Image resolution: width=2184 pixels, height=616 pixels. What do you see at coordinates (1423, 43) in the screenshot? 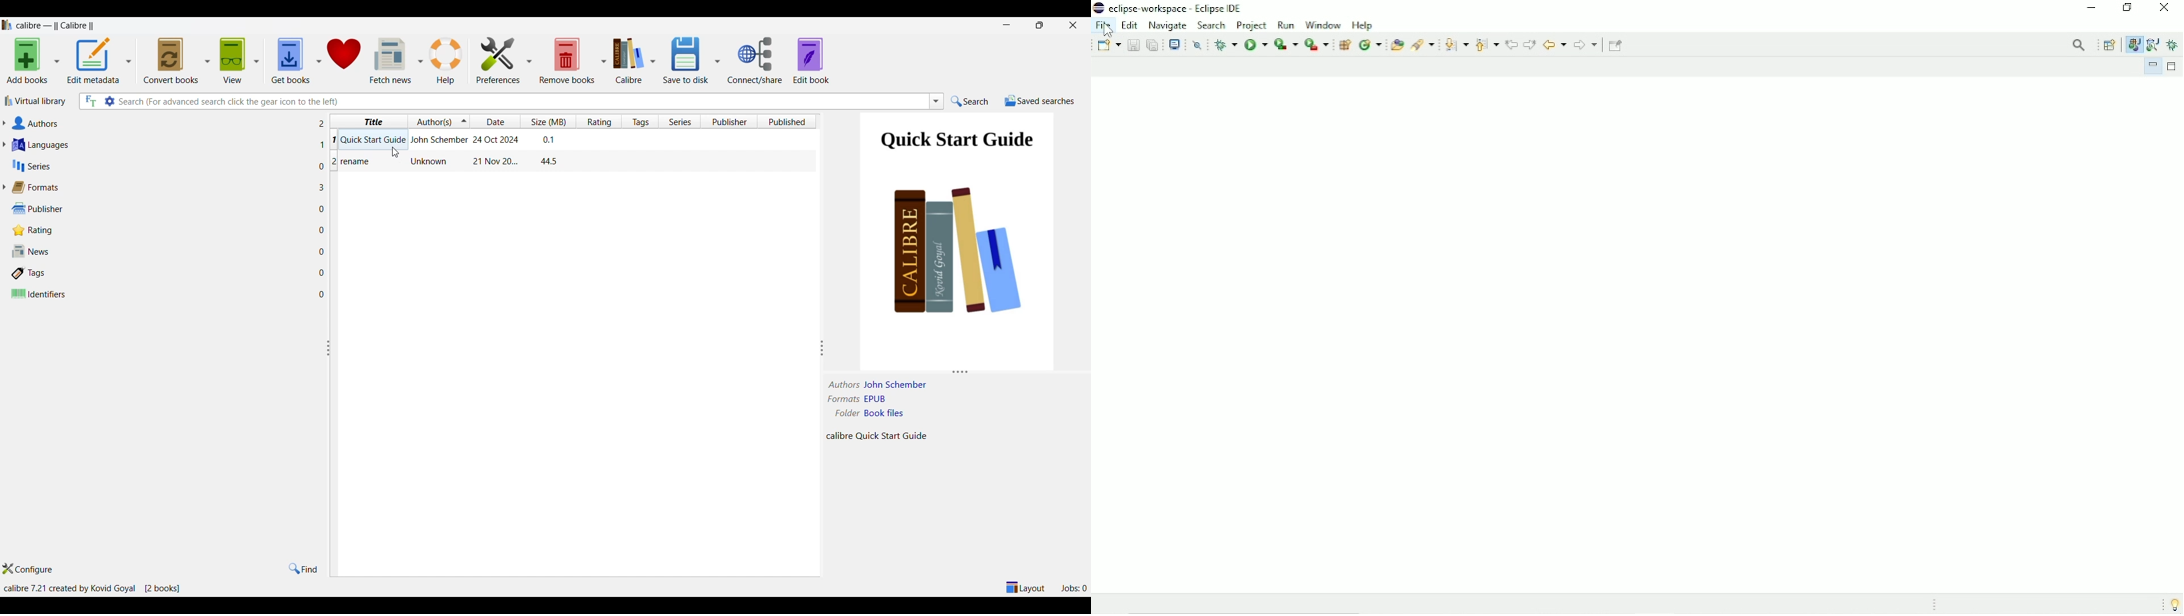
I see `Search` at bounding box center [1423, 43].